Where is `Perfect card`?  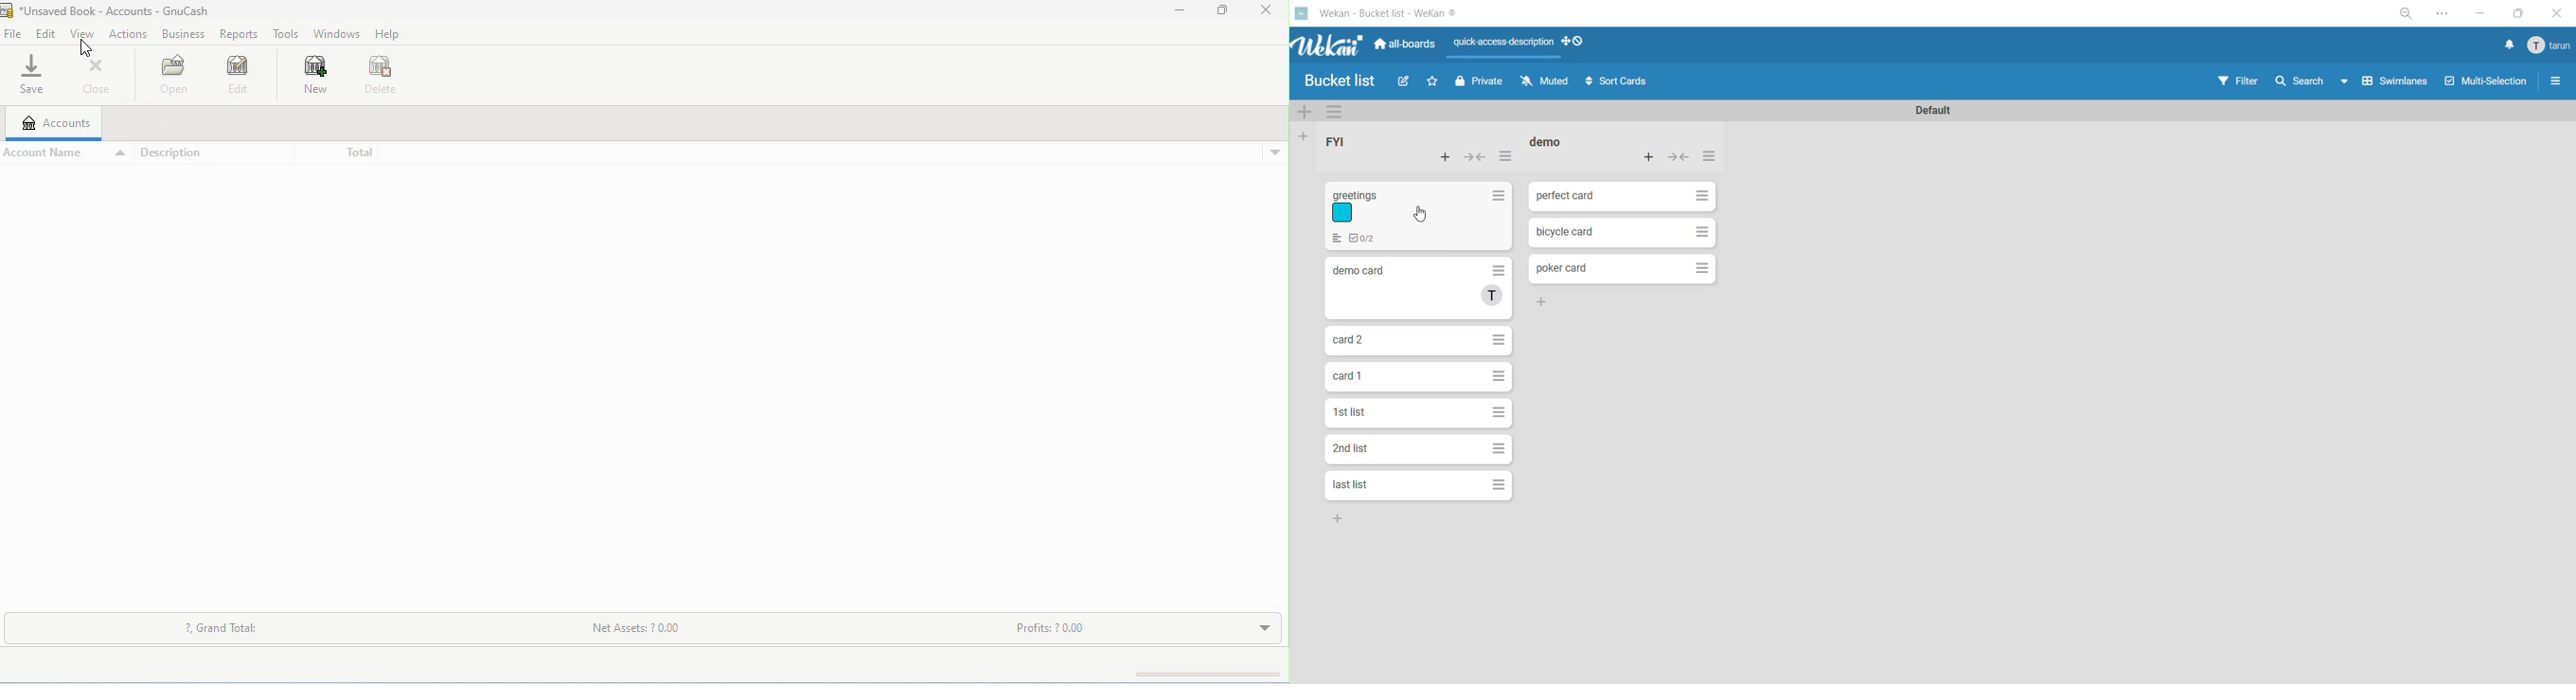 Perfect card is located at coordinates (1621, 198).